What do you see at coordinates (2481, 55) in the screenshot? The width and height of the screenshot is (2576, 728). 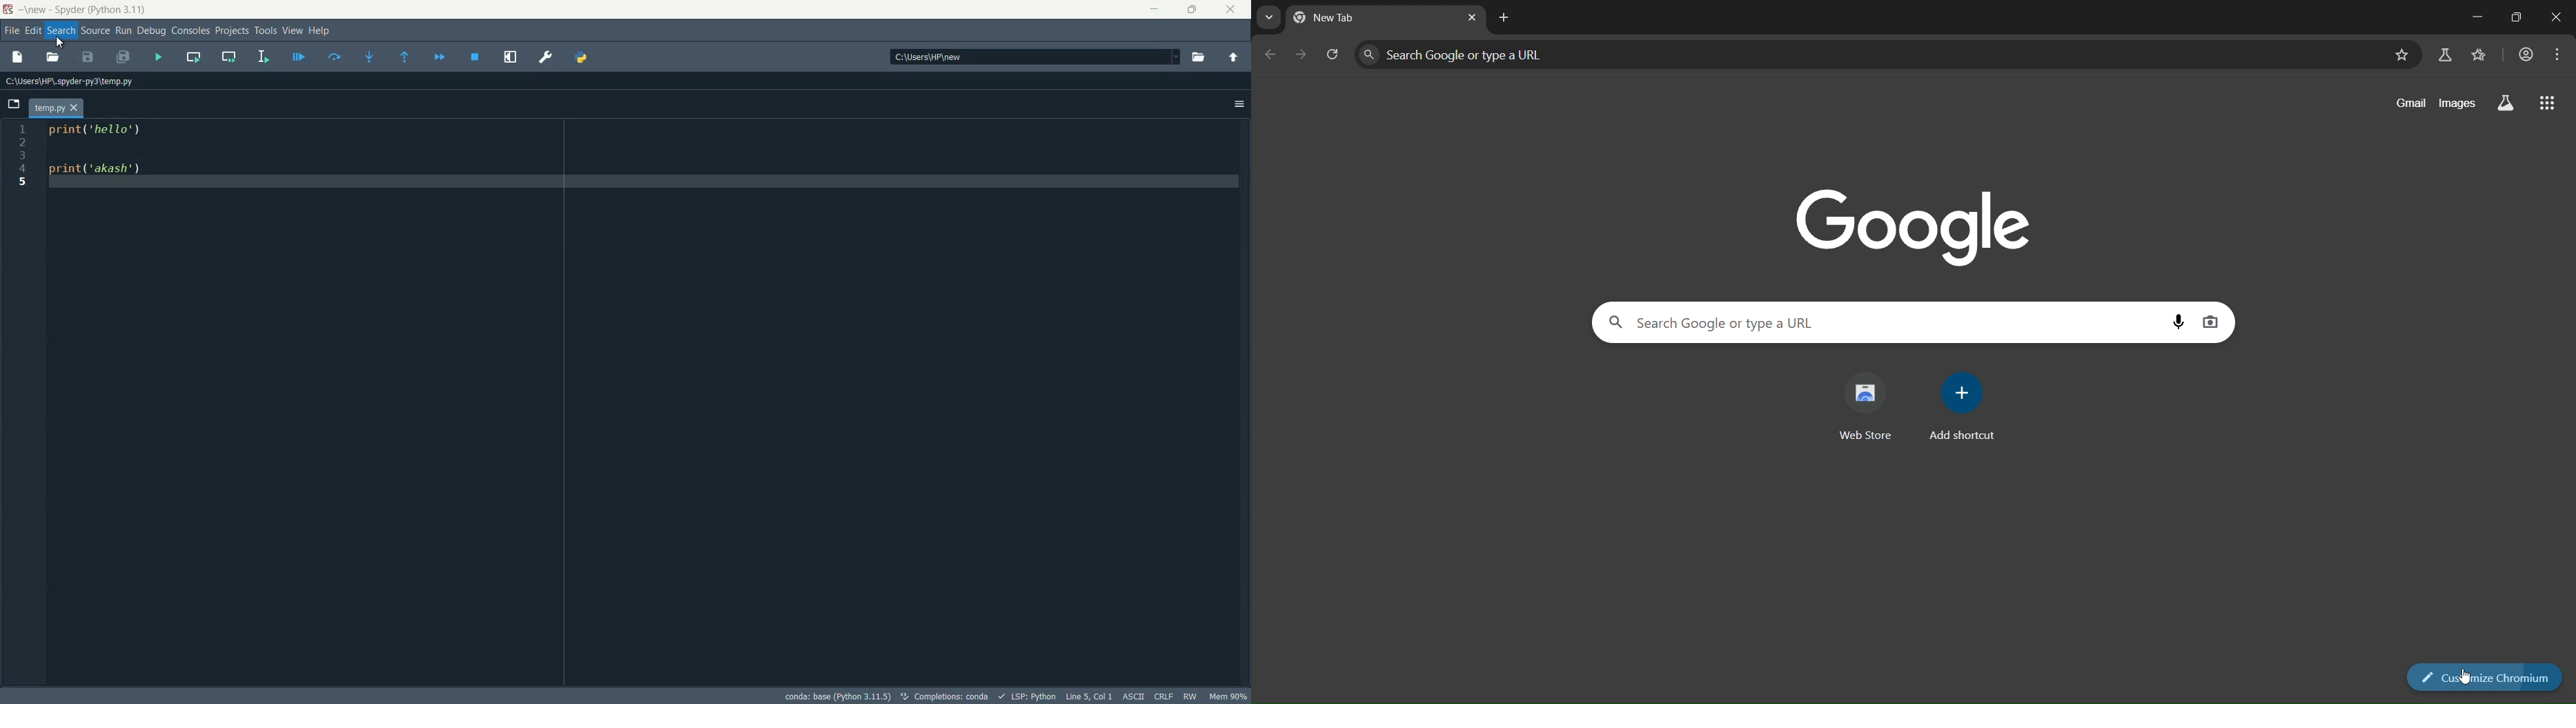 I see `bookmarks` at bounding box center [2481, 55].